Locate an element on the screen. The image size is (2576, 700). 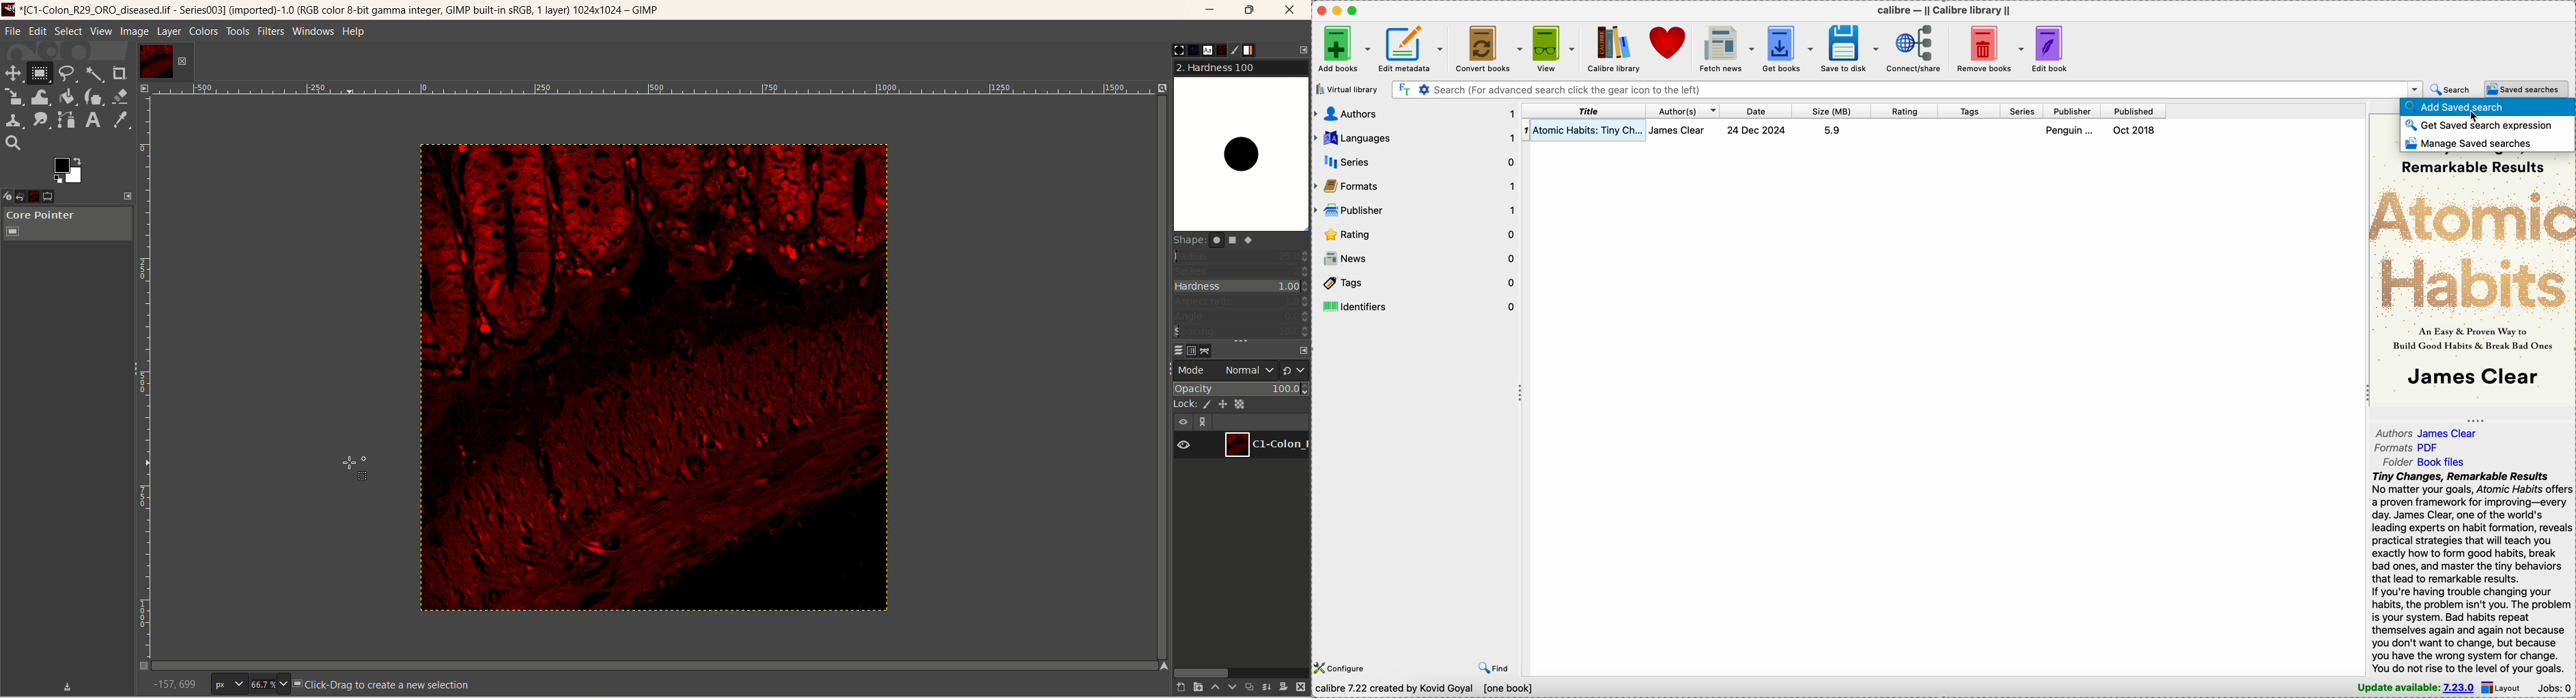
find is located at coordinates (1494, 664).